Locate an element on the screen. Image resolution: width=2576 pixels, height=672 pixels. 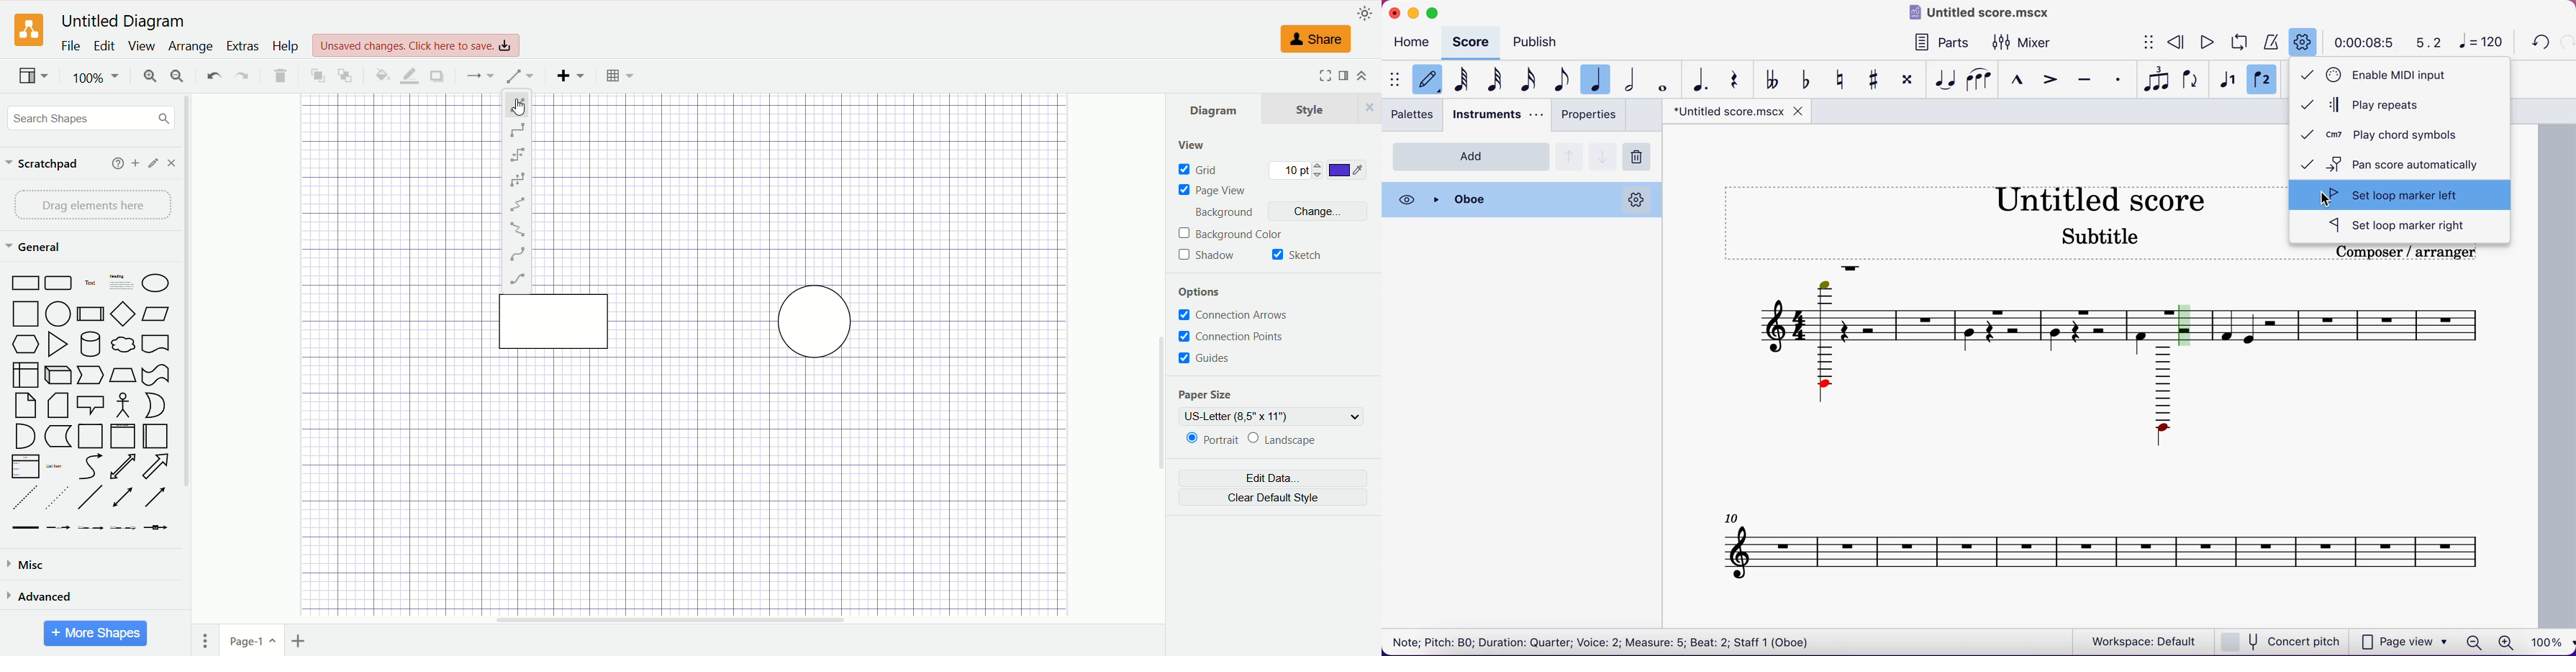
vertical scroll bar is located at coordinates (1161, 359).